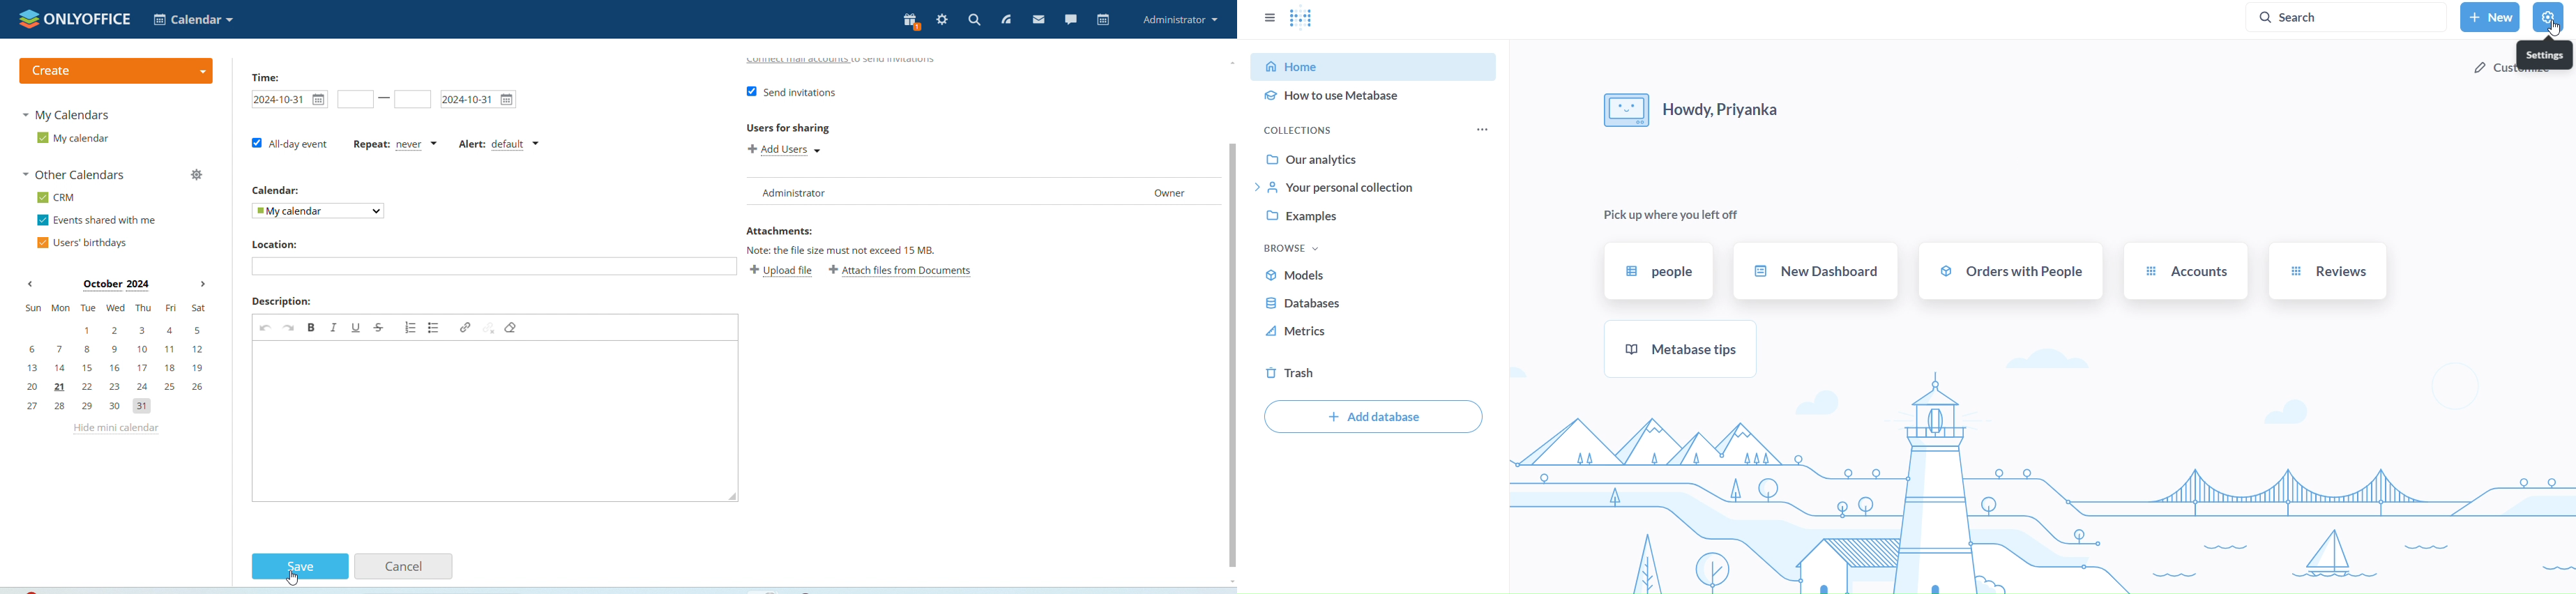 This screenshot has width=2576, height=616. What do you see at coordinates (299, 566) in the screenshot?
I see `save` at bounding box center [299, 566].